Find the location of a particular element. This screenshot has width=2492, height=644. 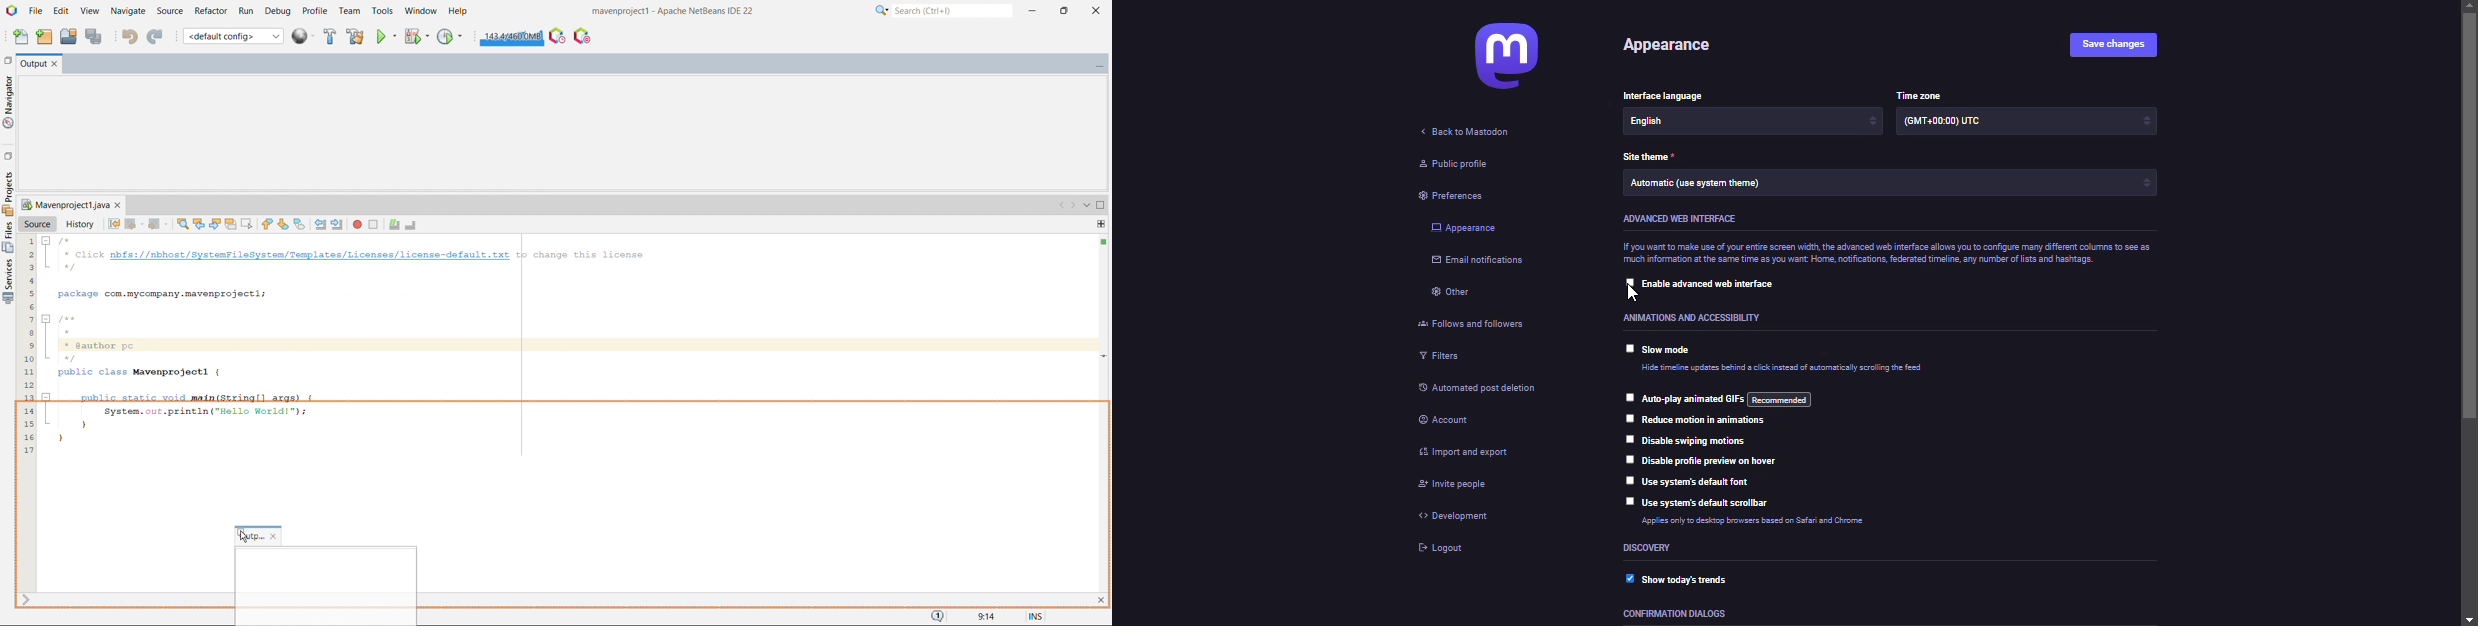

confirmation dialogs is located at coordinates (1674, 612).